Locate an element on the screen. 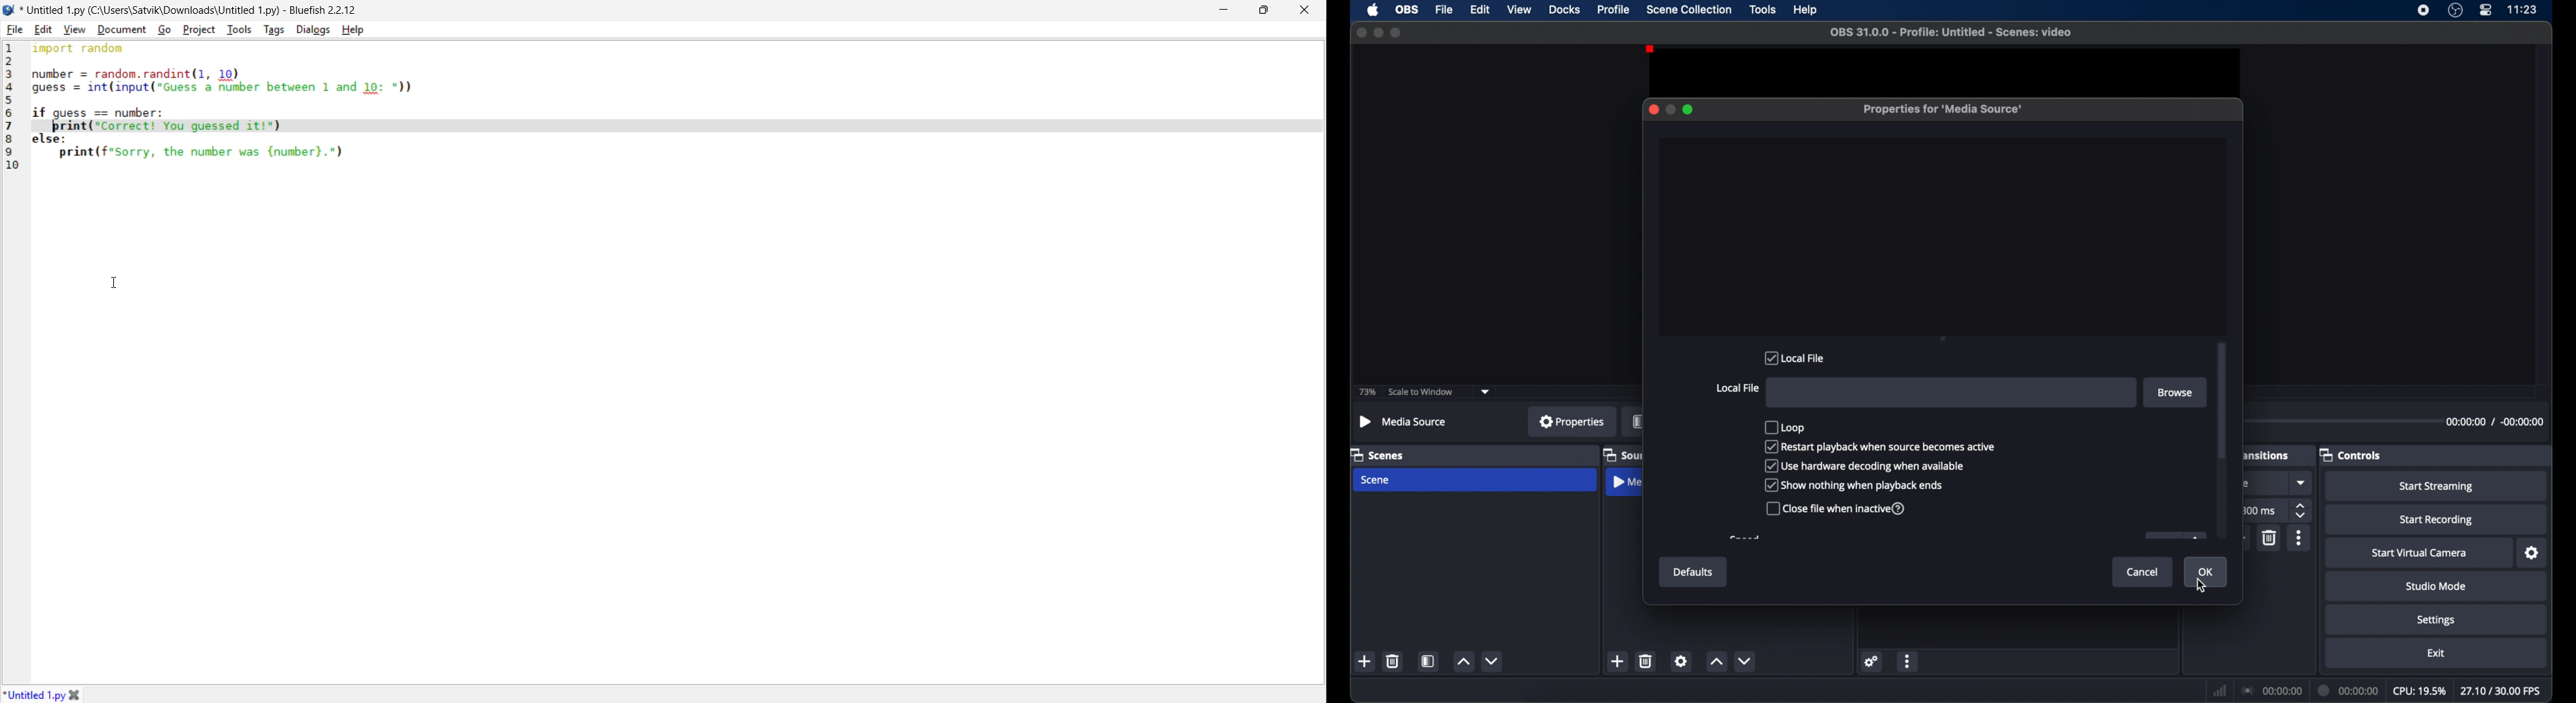 This screenshot has height=728, width=2576. obscure text is located at coordinates (2242, 483).